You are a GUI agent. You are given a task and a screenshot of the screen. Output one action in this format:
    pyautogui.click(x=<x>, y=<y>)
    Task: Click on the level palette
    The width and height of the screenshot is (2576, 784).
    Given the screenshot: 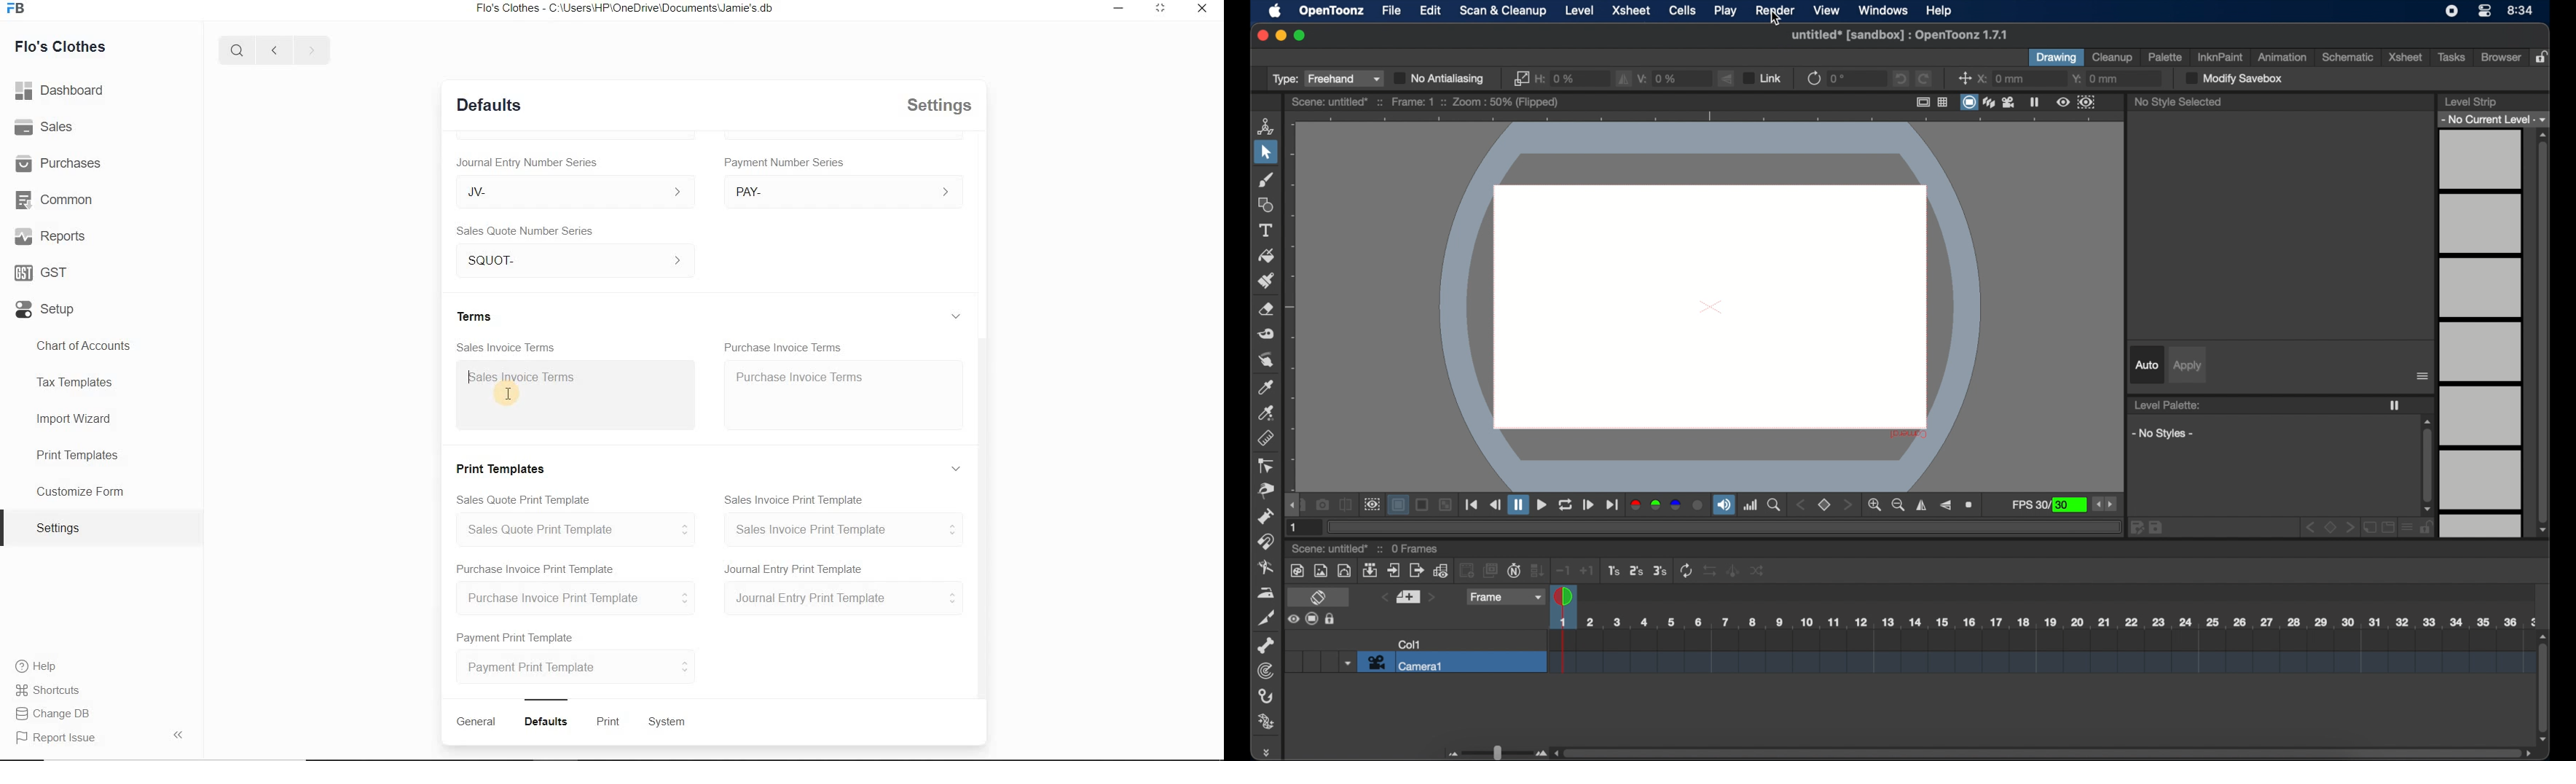 What is the action you would take?
    pyautogui.click(x=2168, y=405)
    